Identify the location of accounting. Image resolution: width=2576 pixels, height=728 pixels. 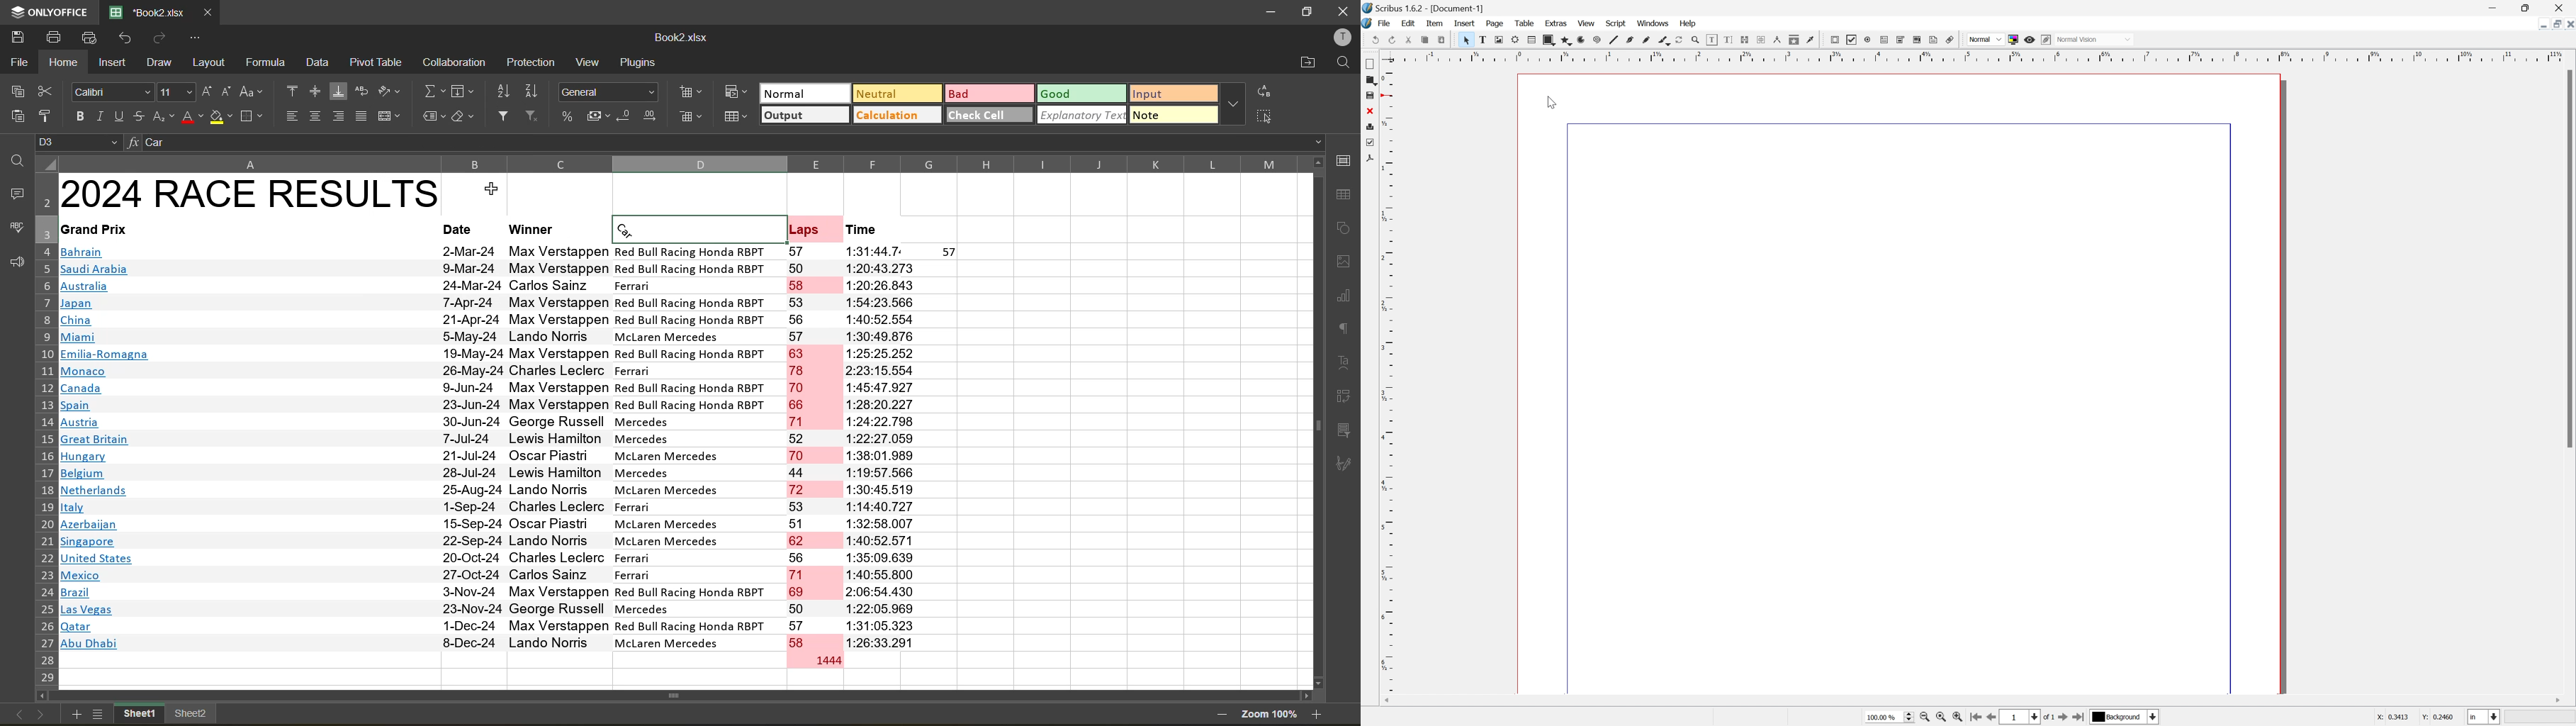
(598, 116).